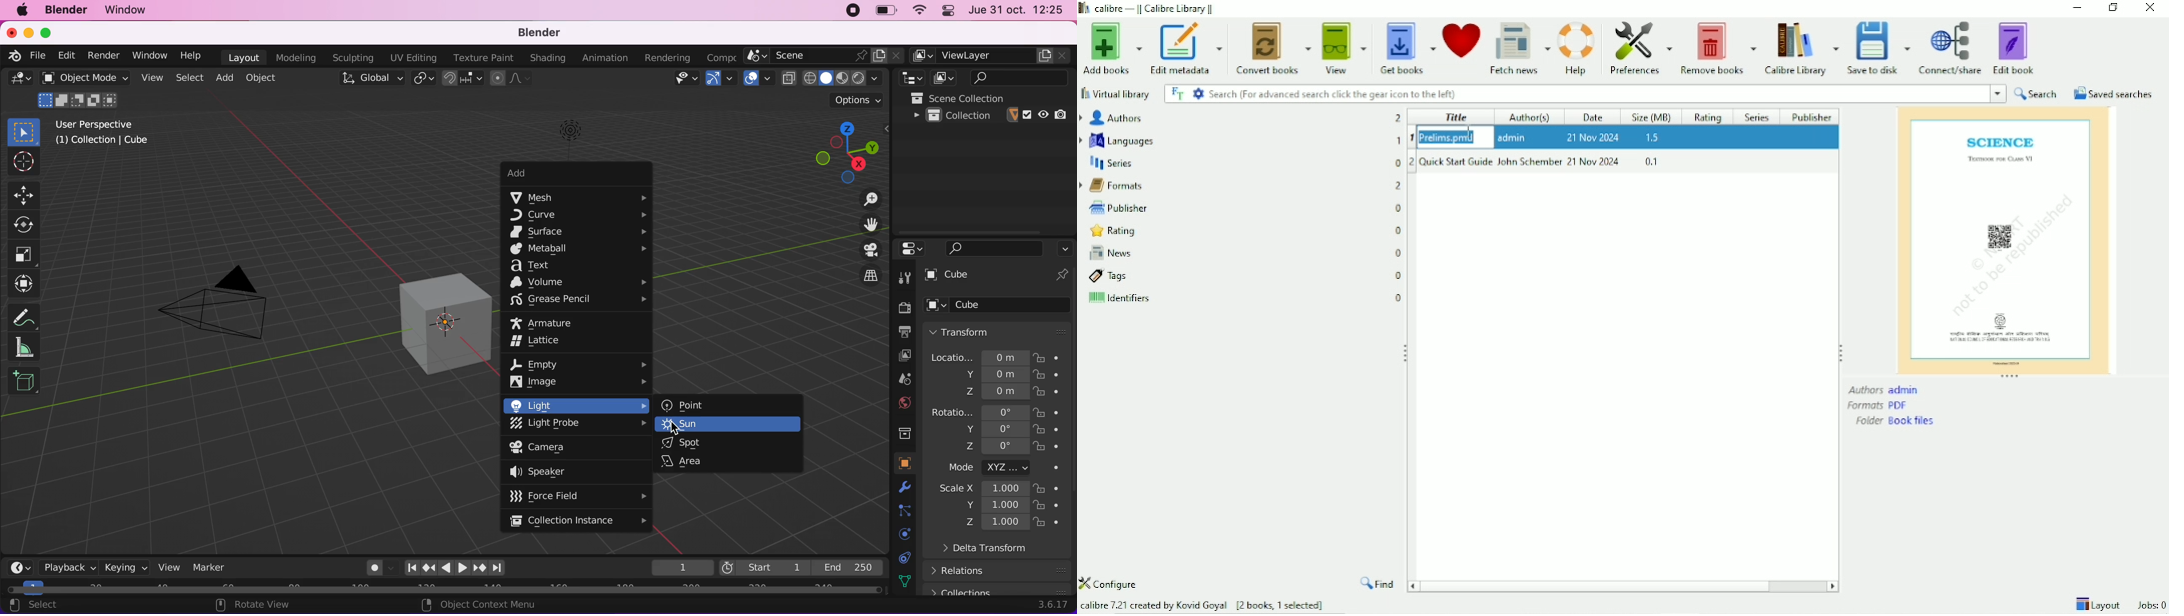 This screenshot has height=616, width=2184. I want to click on cube, so click(999, 306).